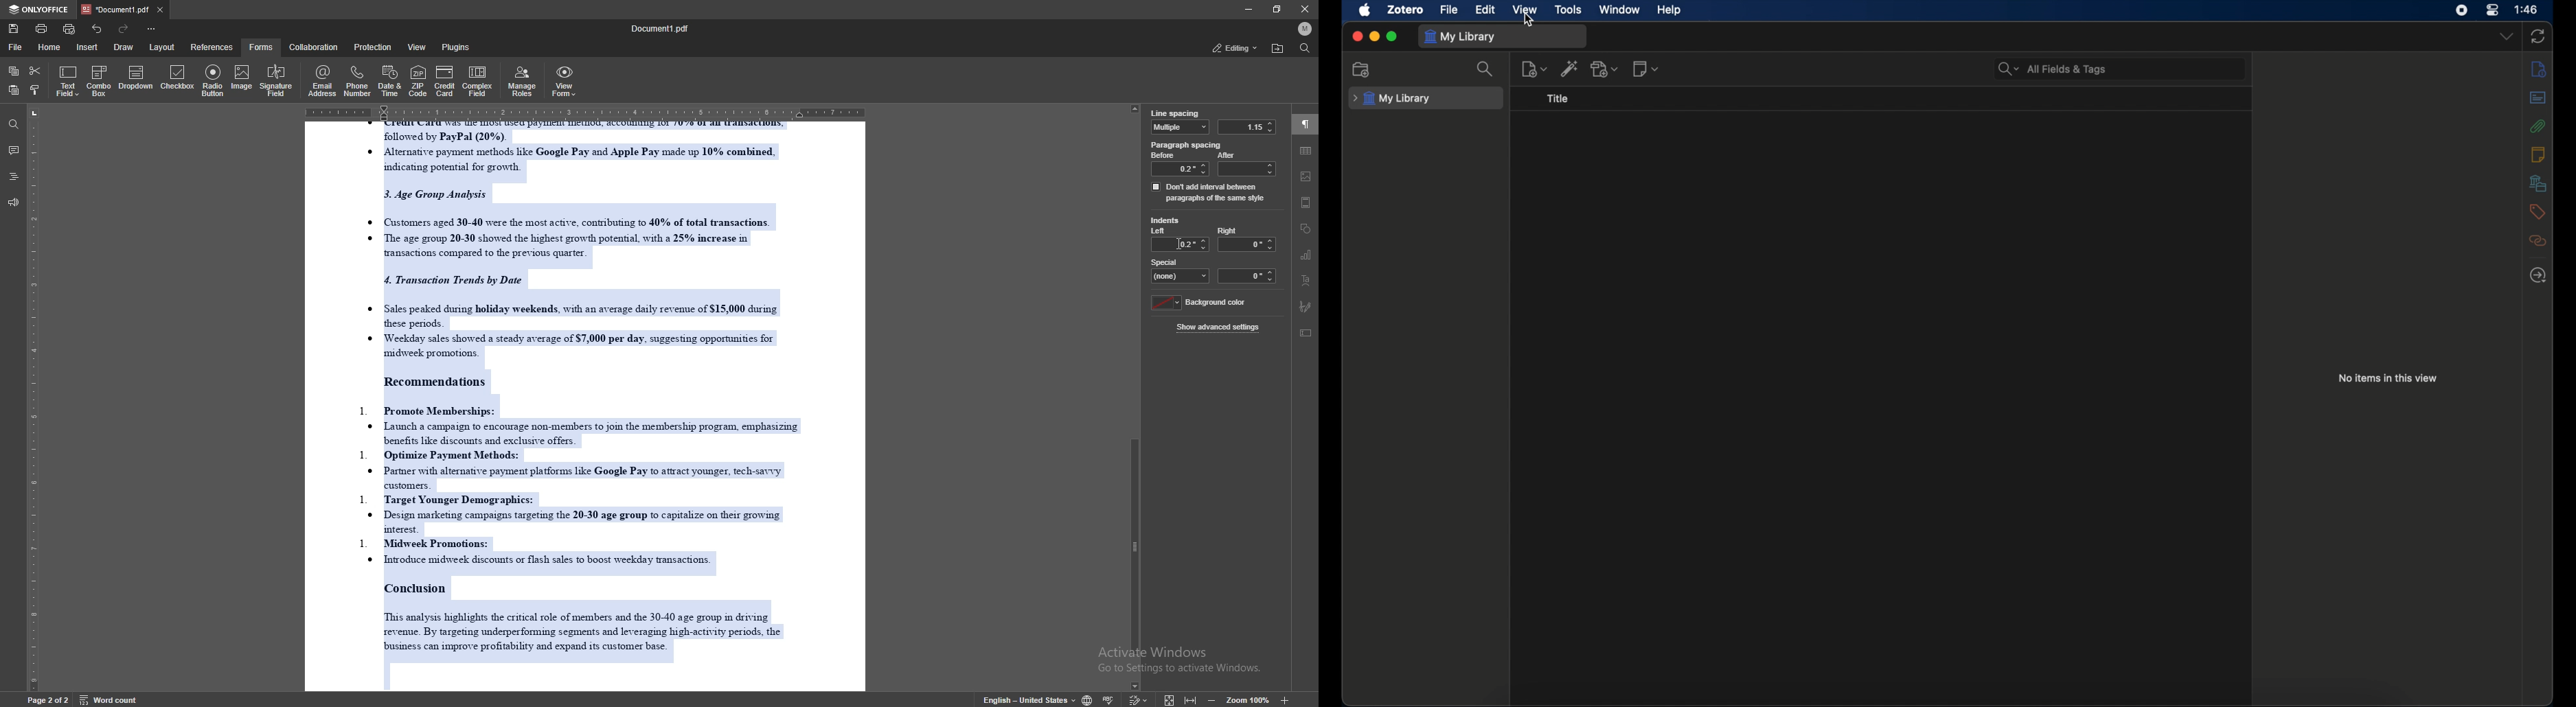 This screenshot has width=2576, height=728. Describe the element at coordinates (1277, 49) in the screenshot. I see `locate file` at that location.